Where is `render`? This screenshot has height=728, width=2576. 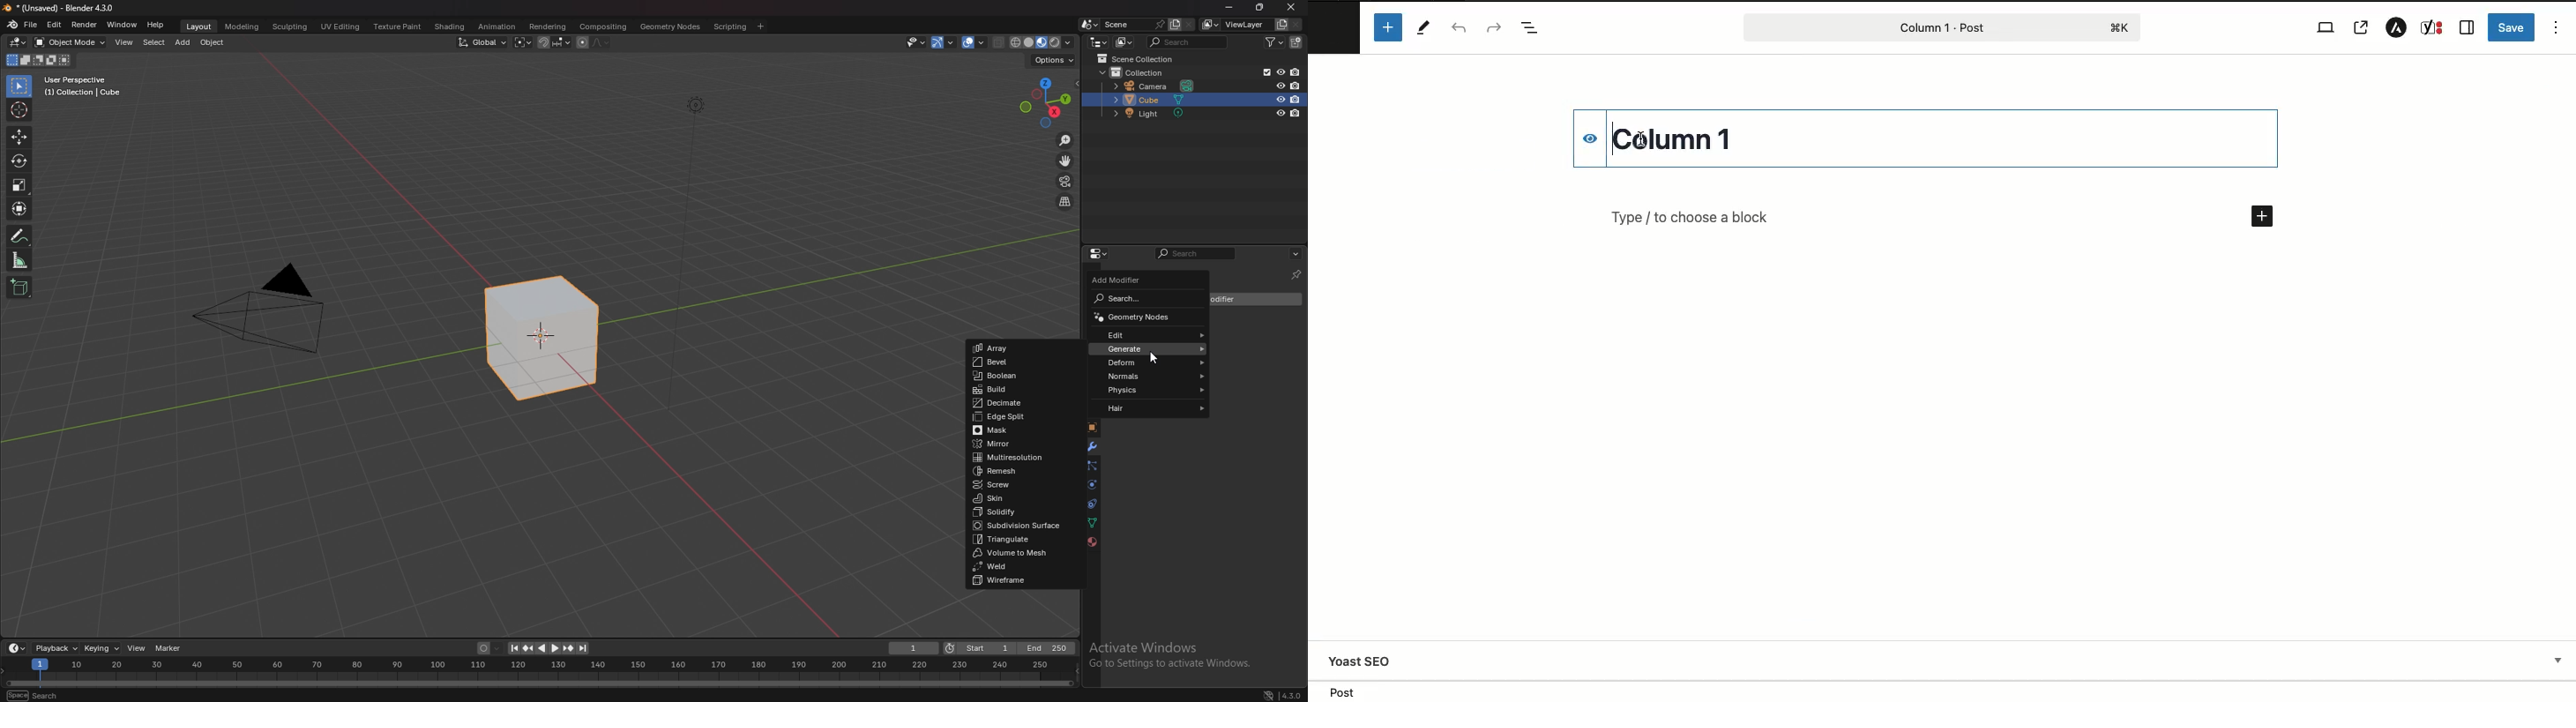
render is located at coordinates (84, 25).